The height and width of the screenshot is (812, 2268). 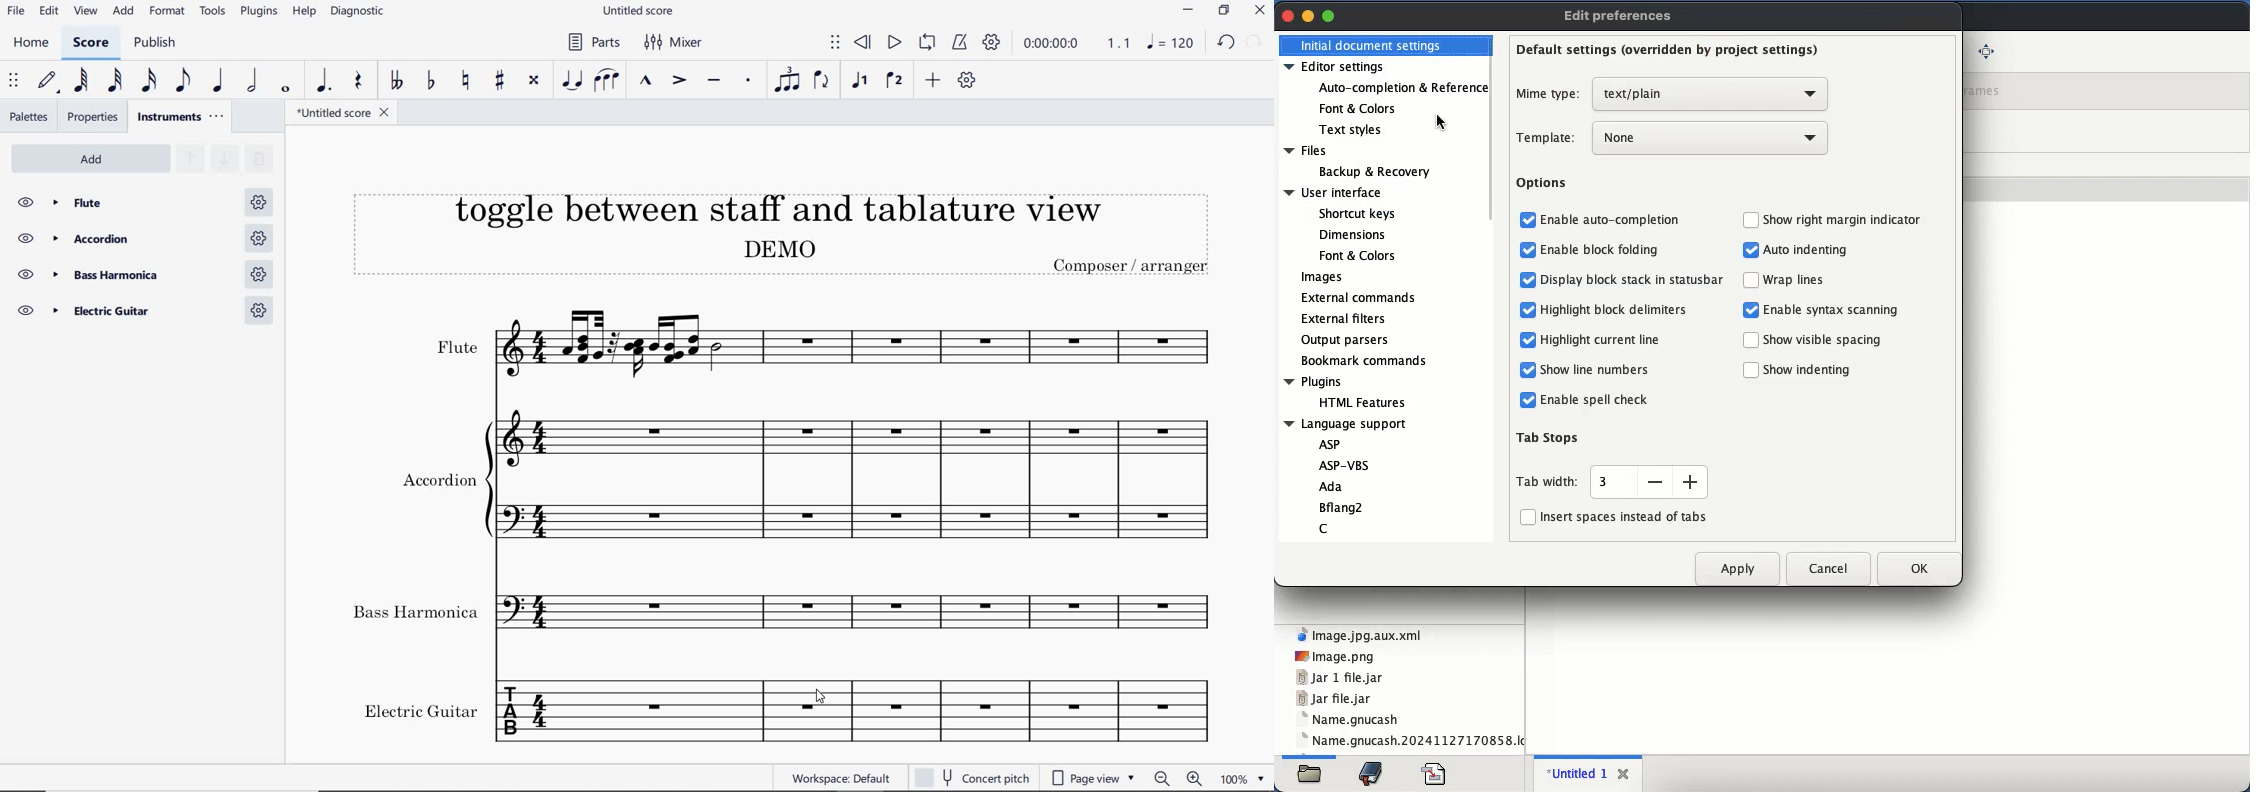 I want to click on playback settings, so click(x=993, y=46).